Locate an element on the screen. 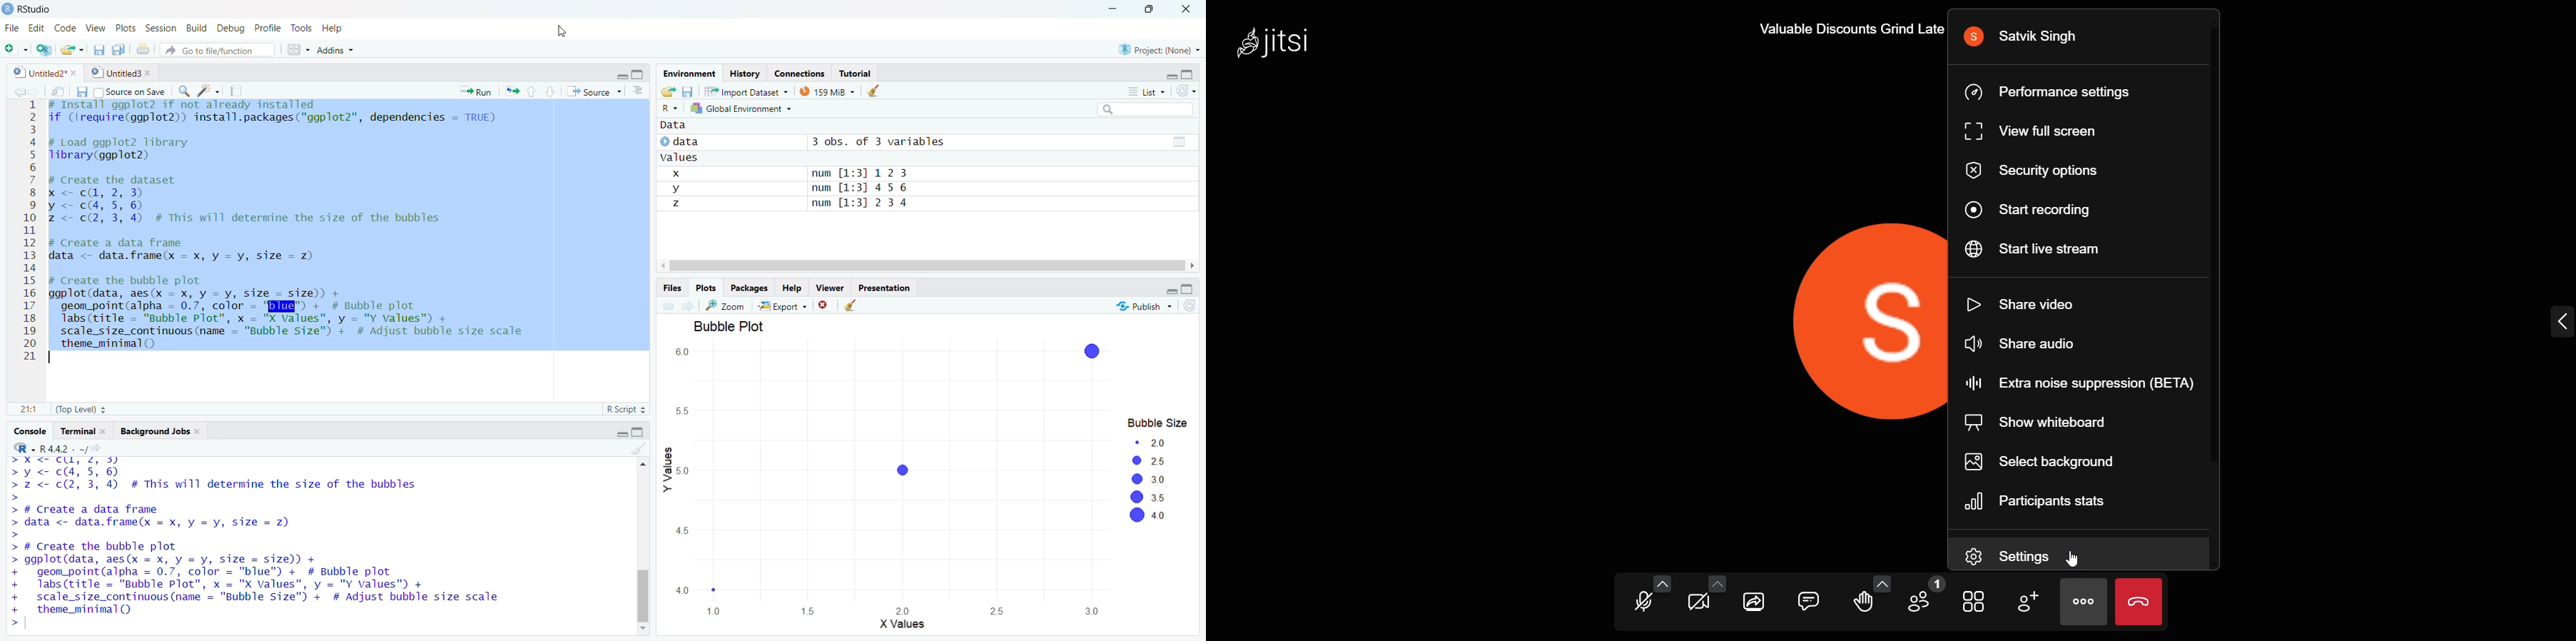 Image resolution: width=2576 pixels, height=644 pixels. share audio is located at coordinates (2019, 343).